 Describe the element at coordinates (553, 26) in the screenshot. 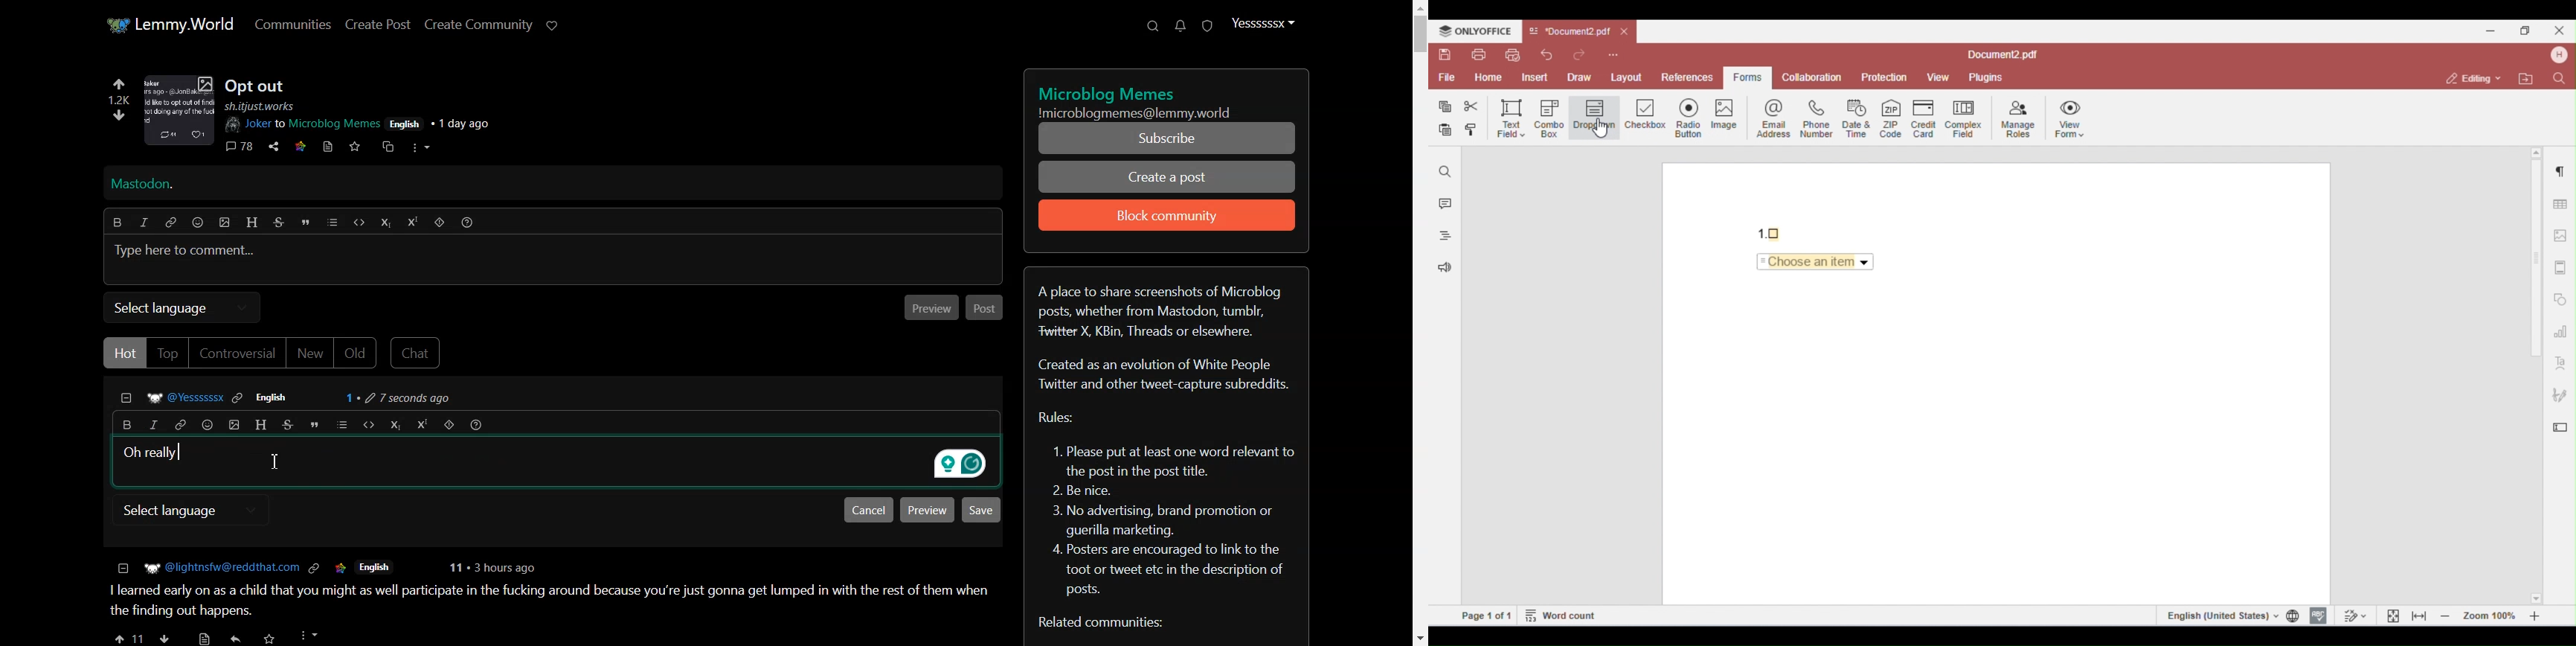

I see `Support Lemmy` at that location.